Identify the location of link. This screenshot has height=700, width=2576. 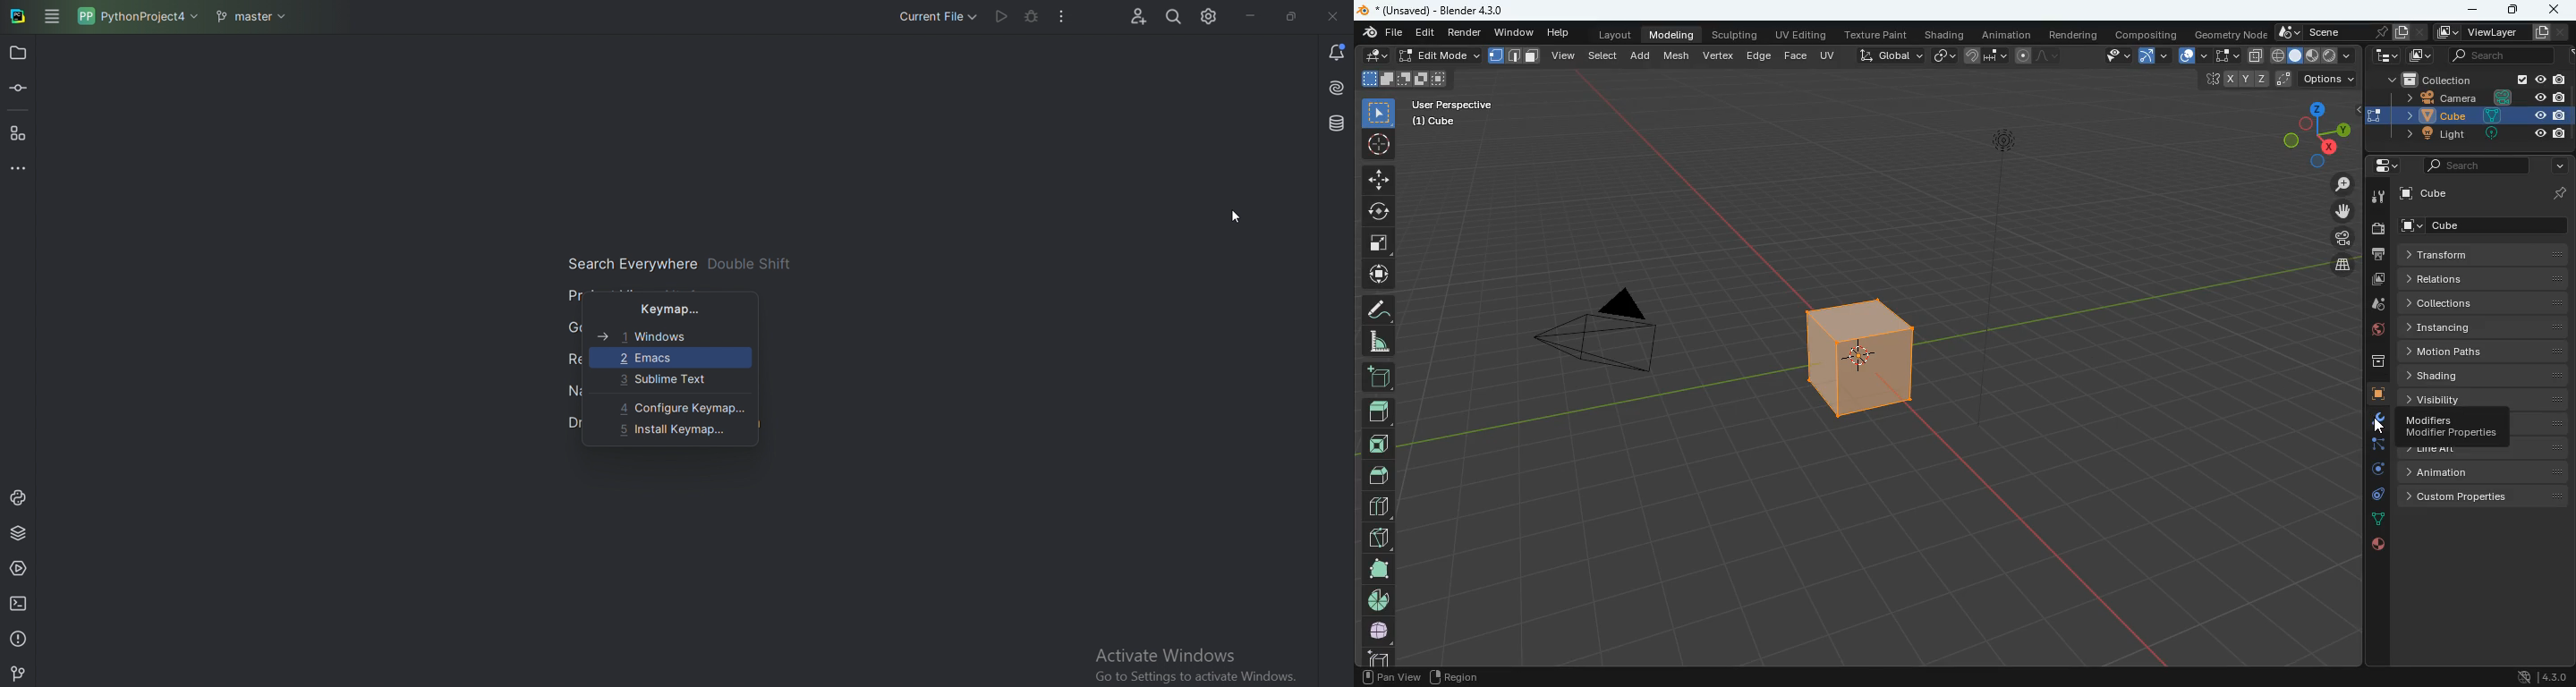
(1944, 56).